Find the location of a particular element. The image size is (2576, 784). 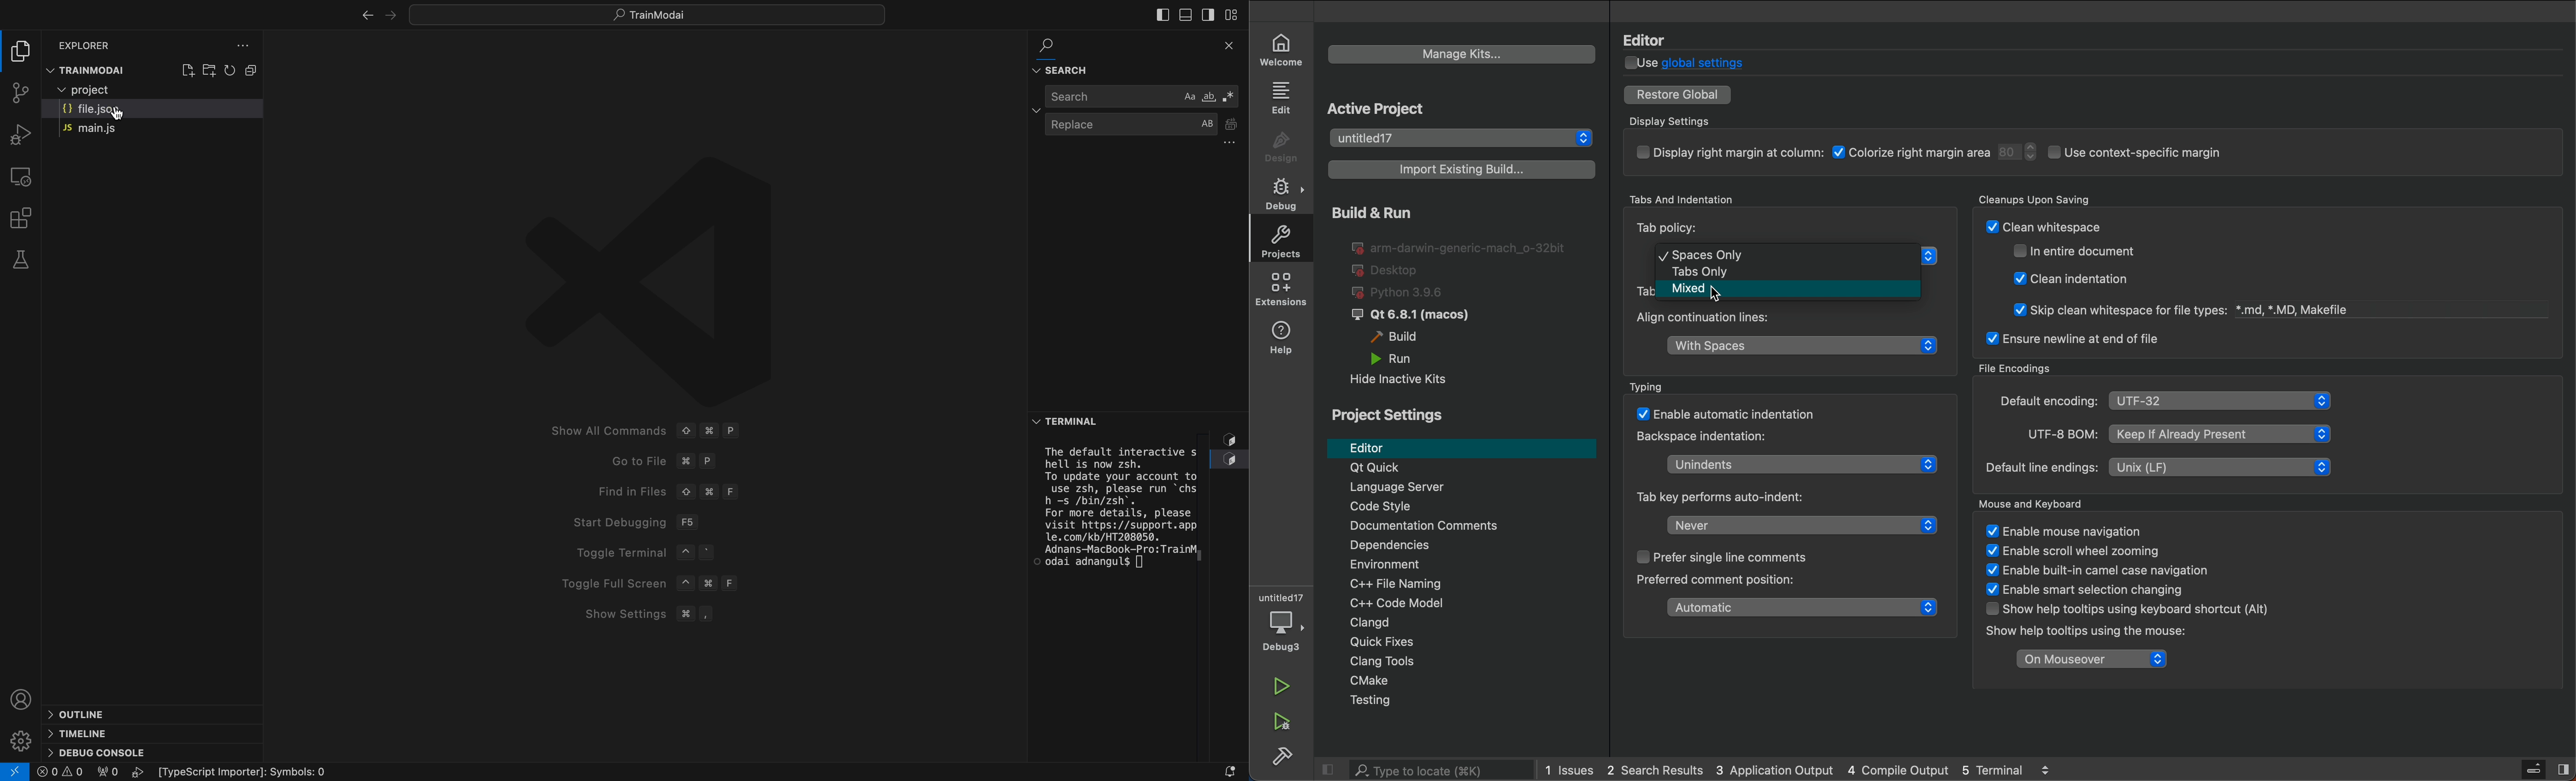

Typing is located at coordinates (1692, 383).